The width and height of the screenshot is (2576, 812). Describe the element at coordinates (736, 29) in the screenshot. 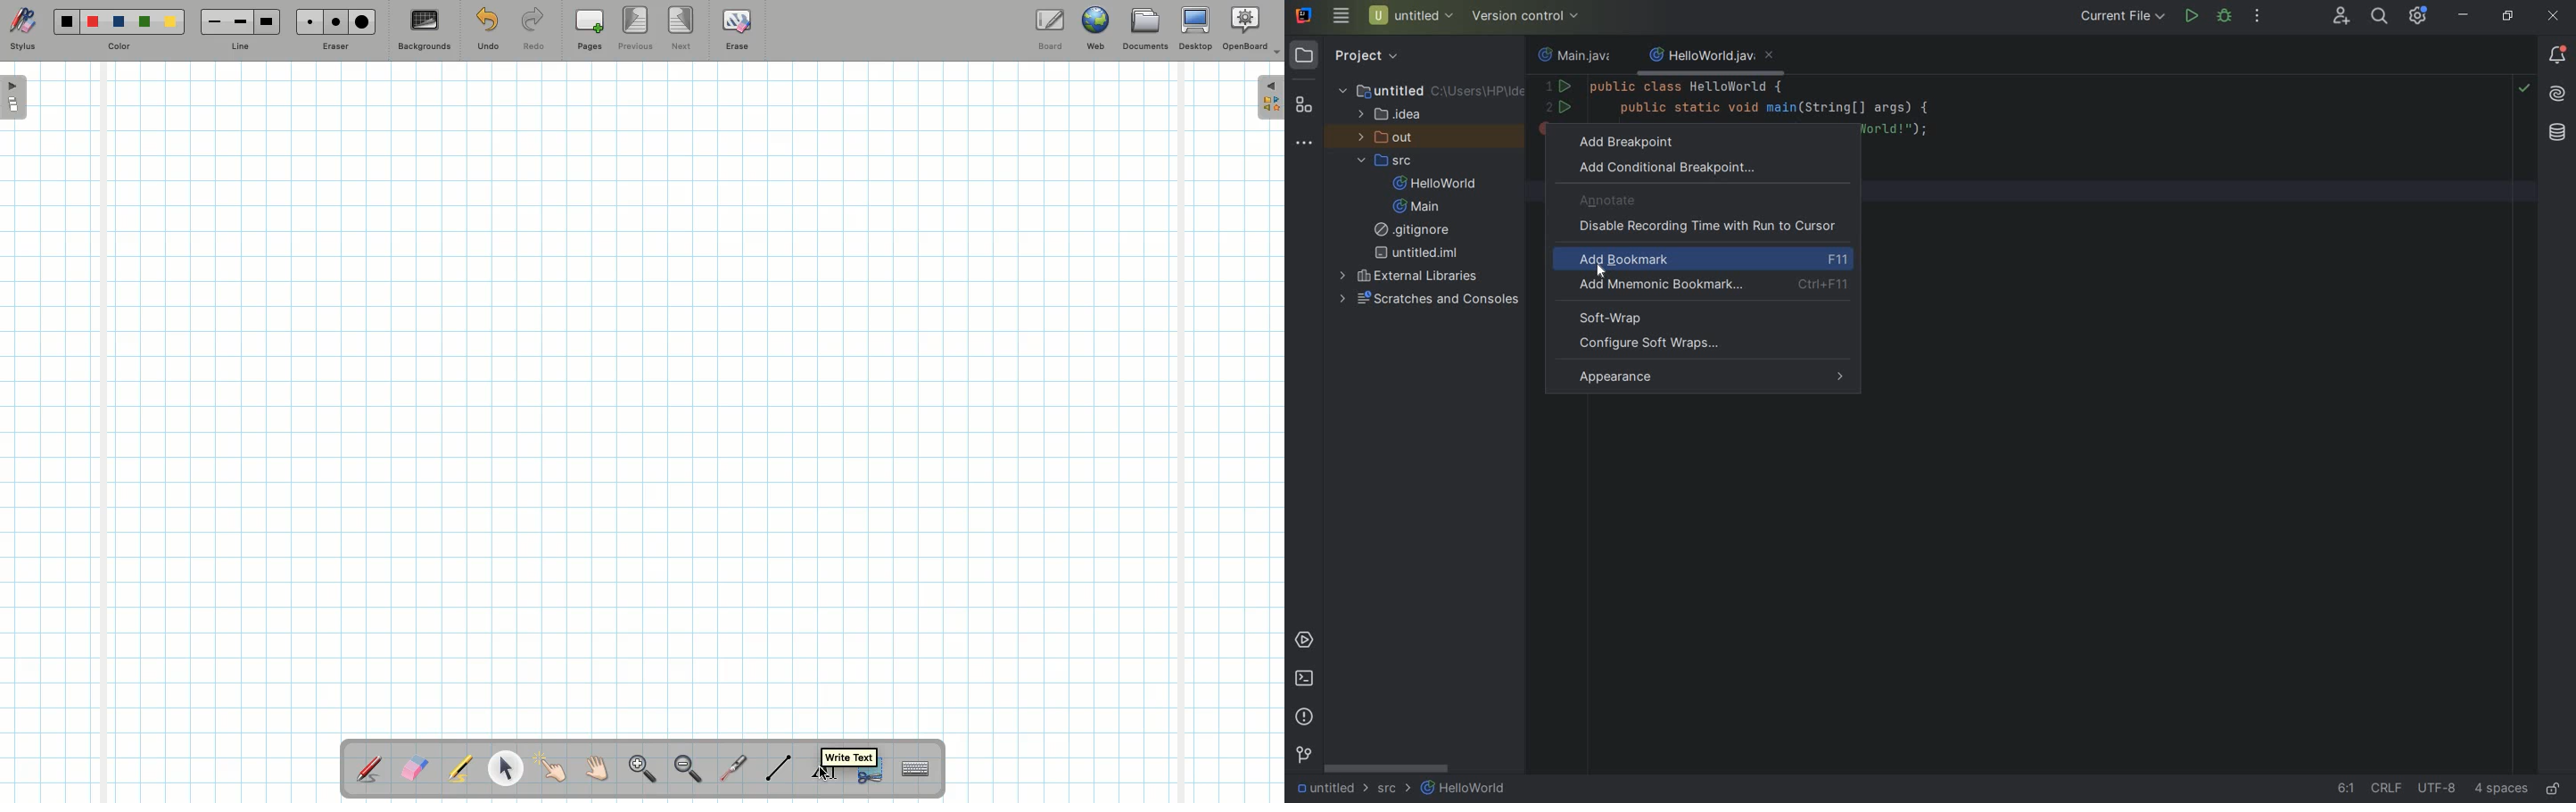

I see `Erase` at that location.